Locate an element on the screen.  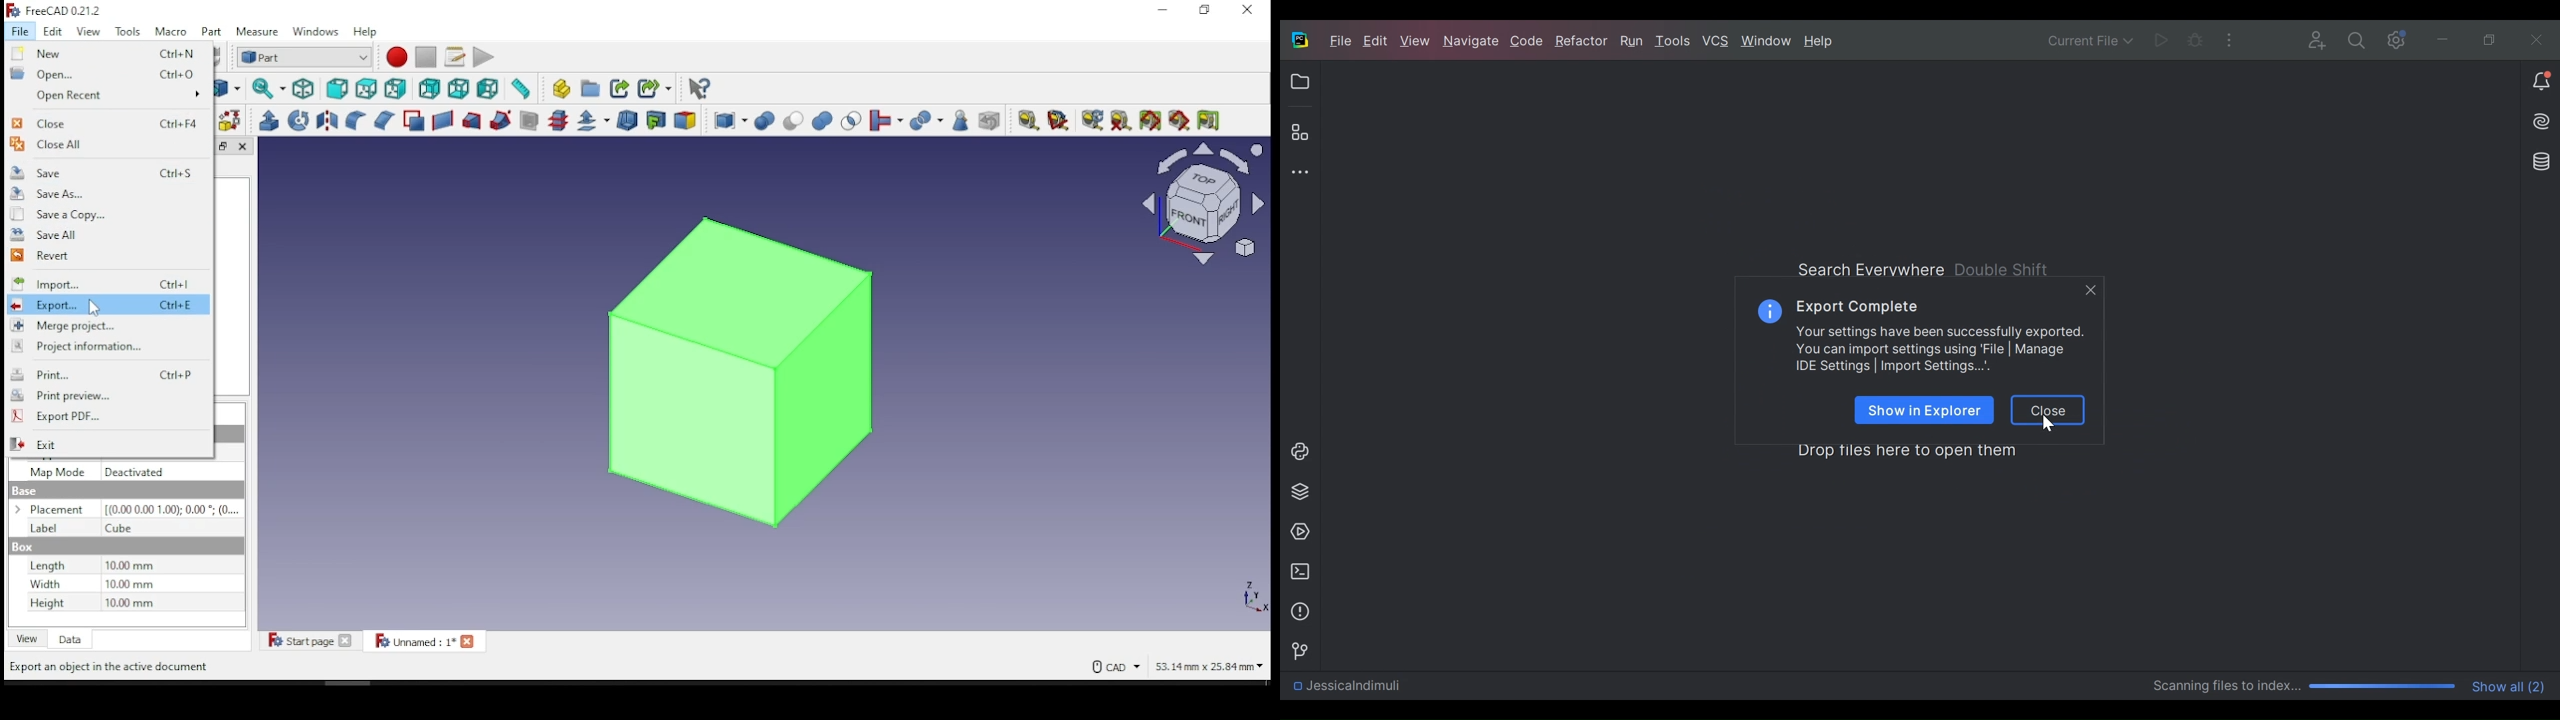
close window is located at coordinates (1248, 10).